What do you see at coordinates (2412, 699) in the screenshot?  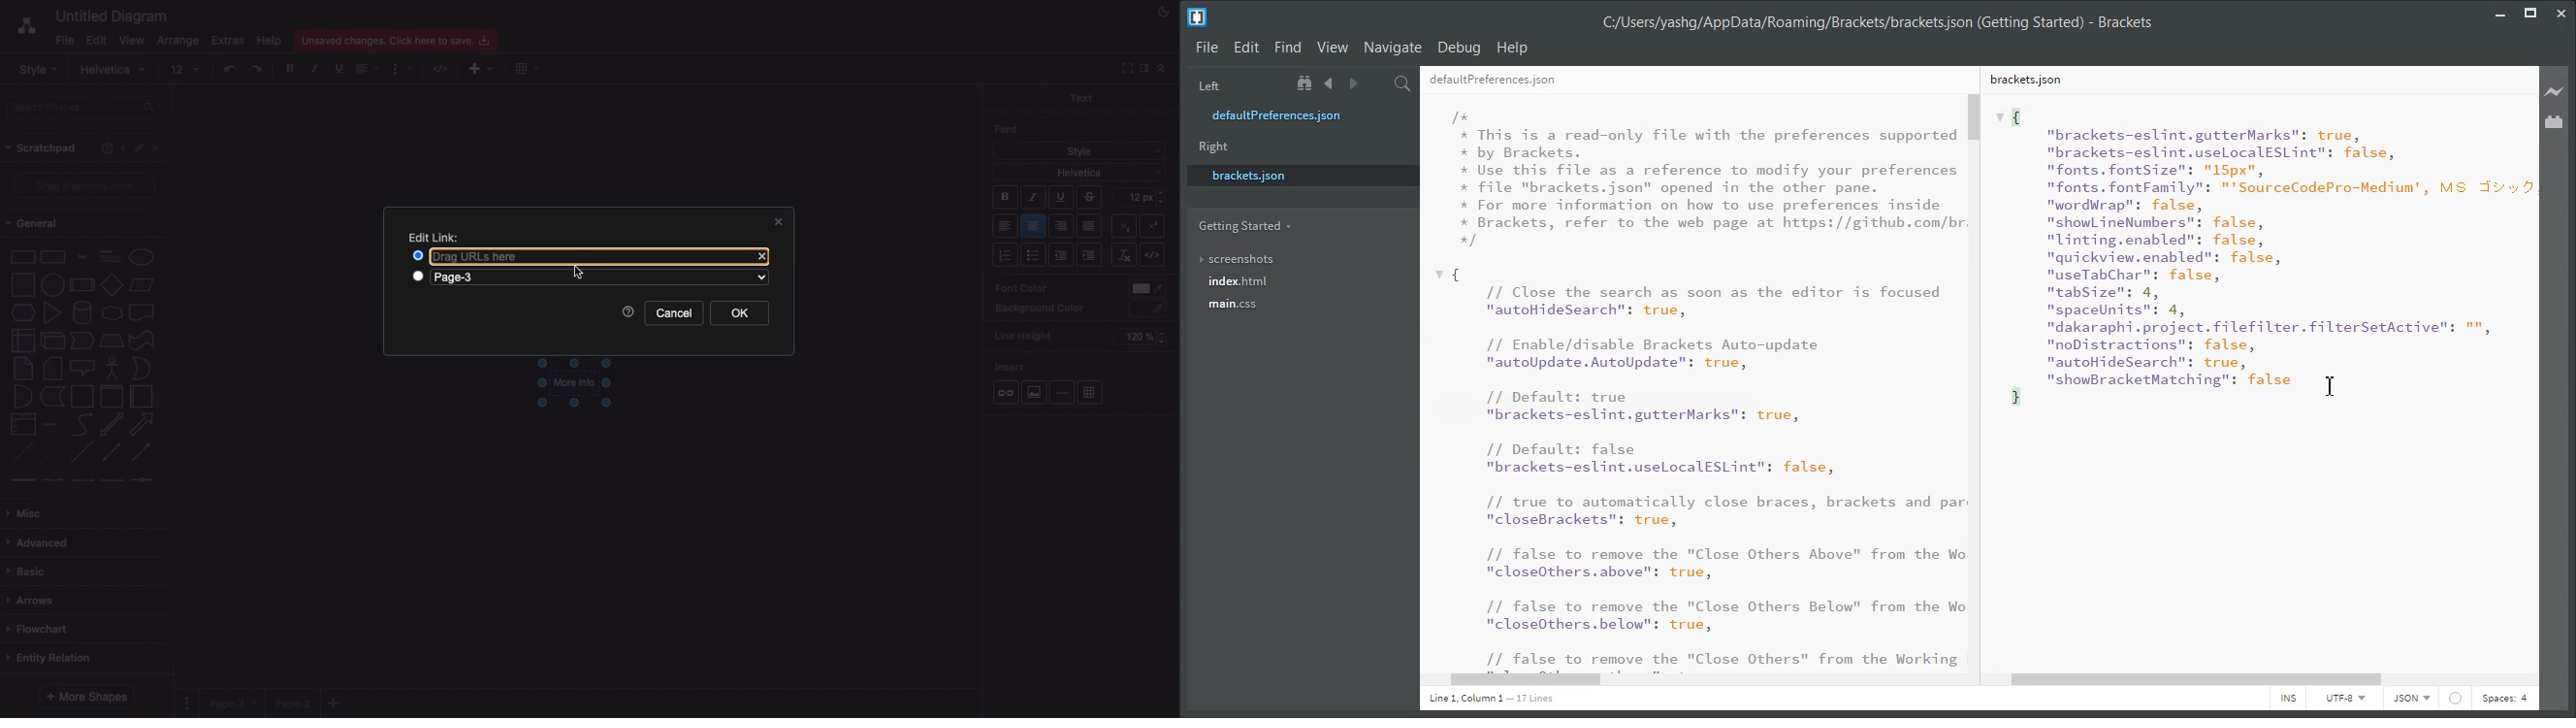 I see `JSON` at bounding box center [2412, 699].